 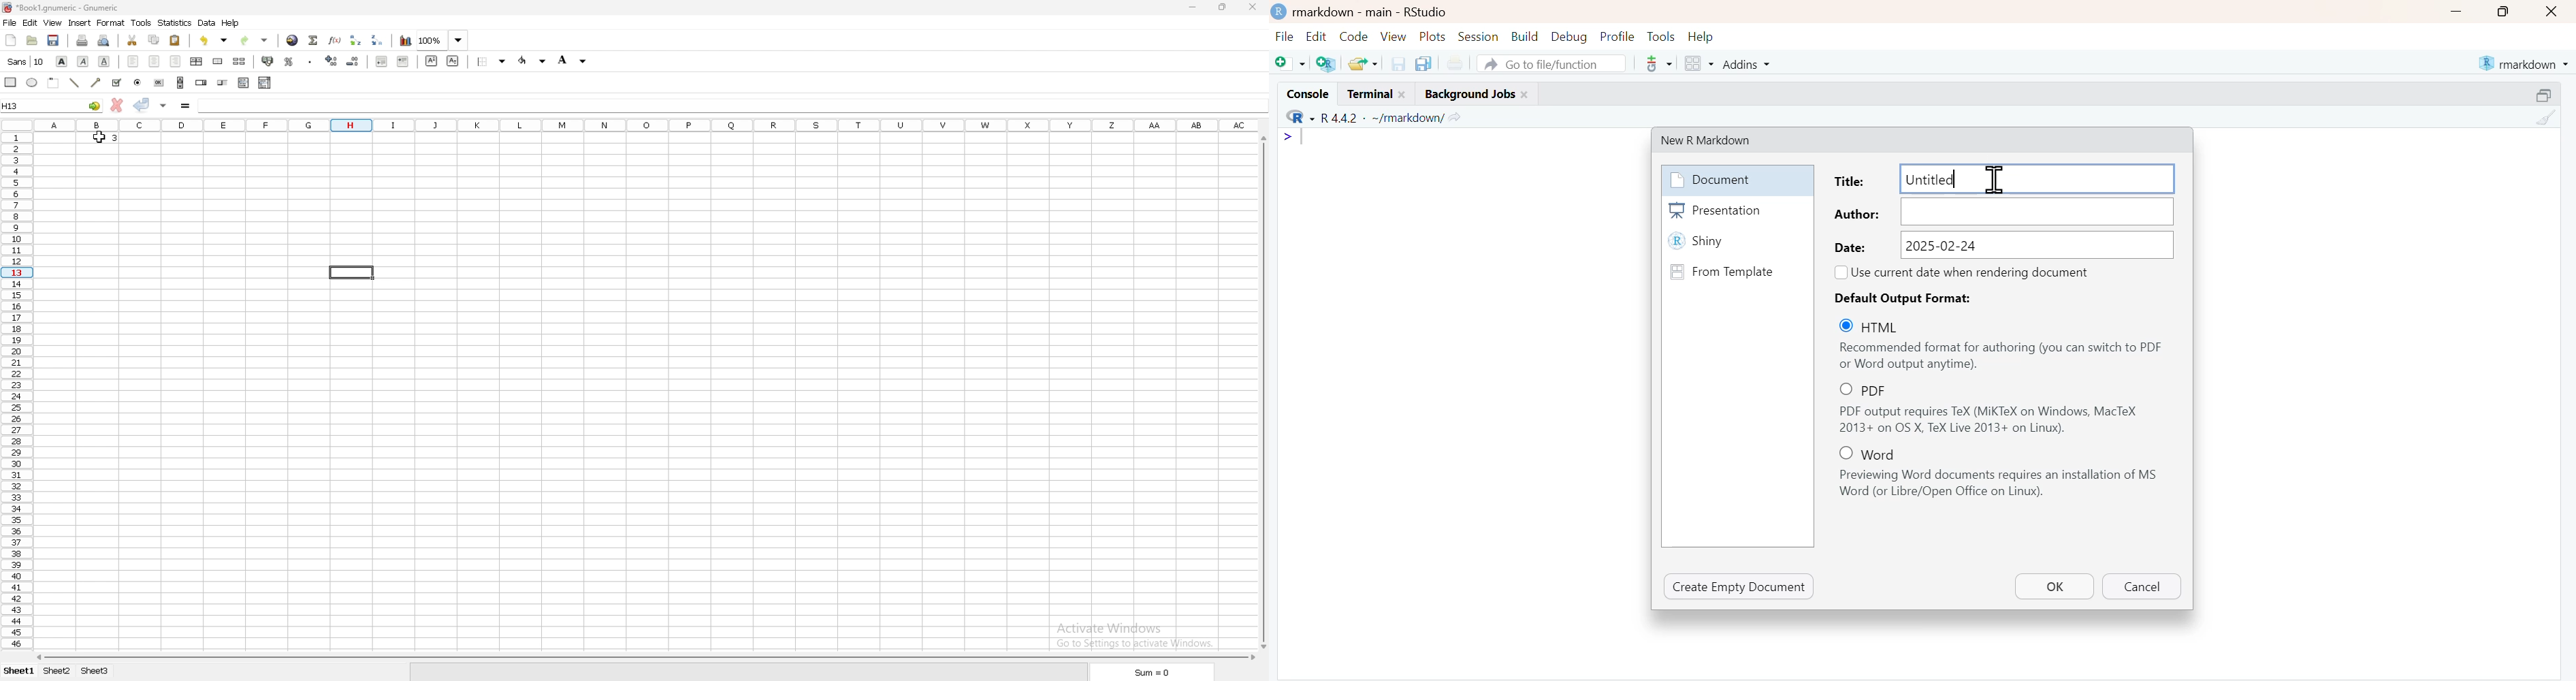 What do you see at coordinates (1434, 37) in the screenshot?
I see `Plots` at bounding box center [1434, 37].